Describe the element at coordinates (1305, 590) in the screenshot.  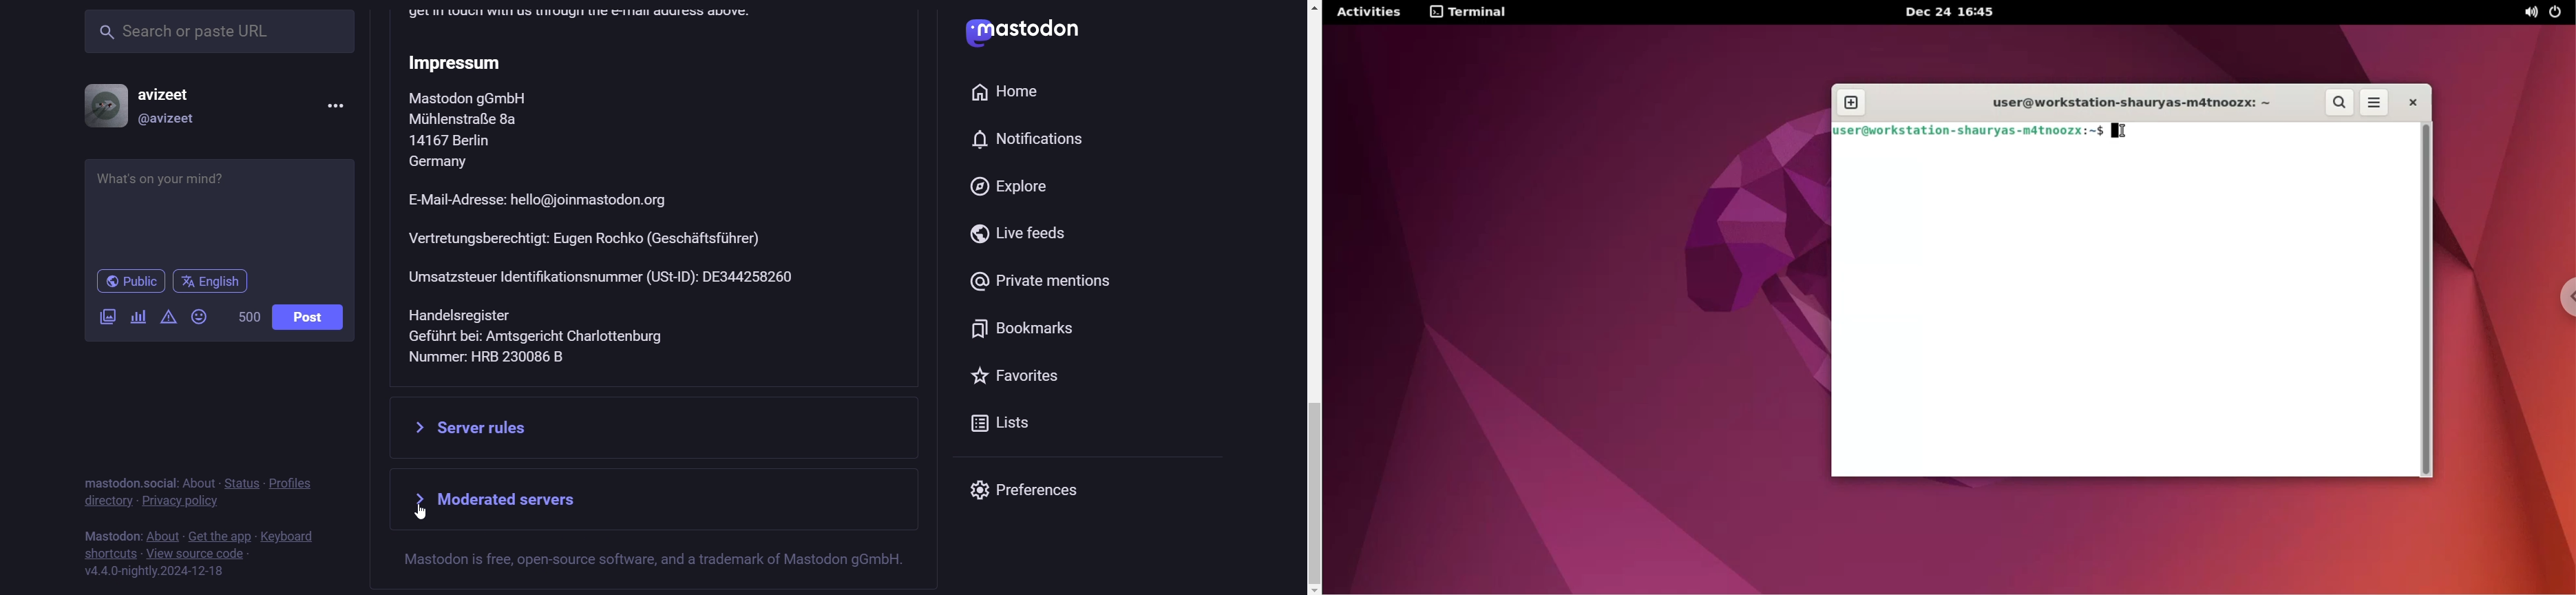
I see `scroll down` at that location.